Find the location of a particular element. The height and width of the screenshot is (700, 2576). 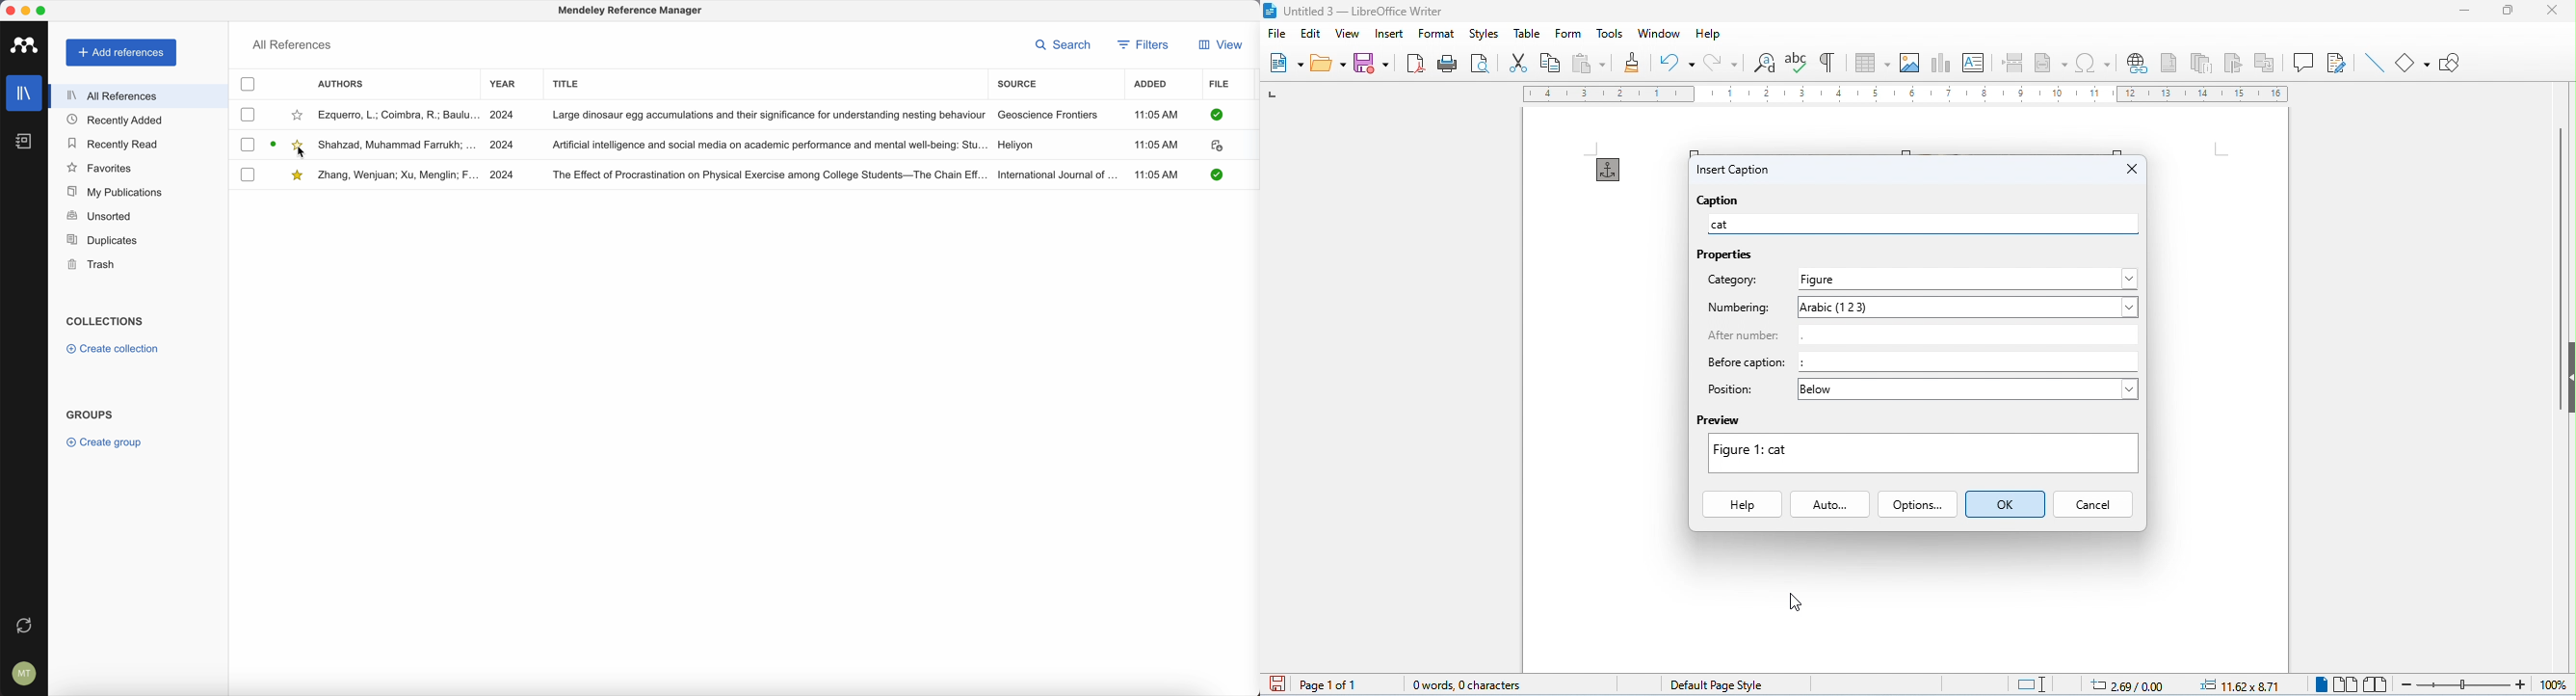

new is located at coordinates (1287, 63).